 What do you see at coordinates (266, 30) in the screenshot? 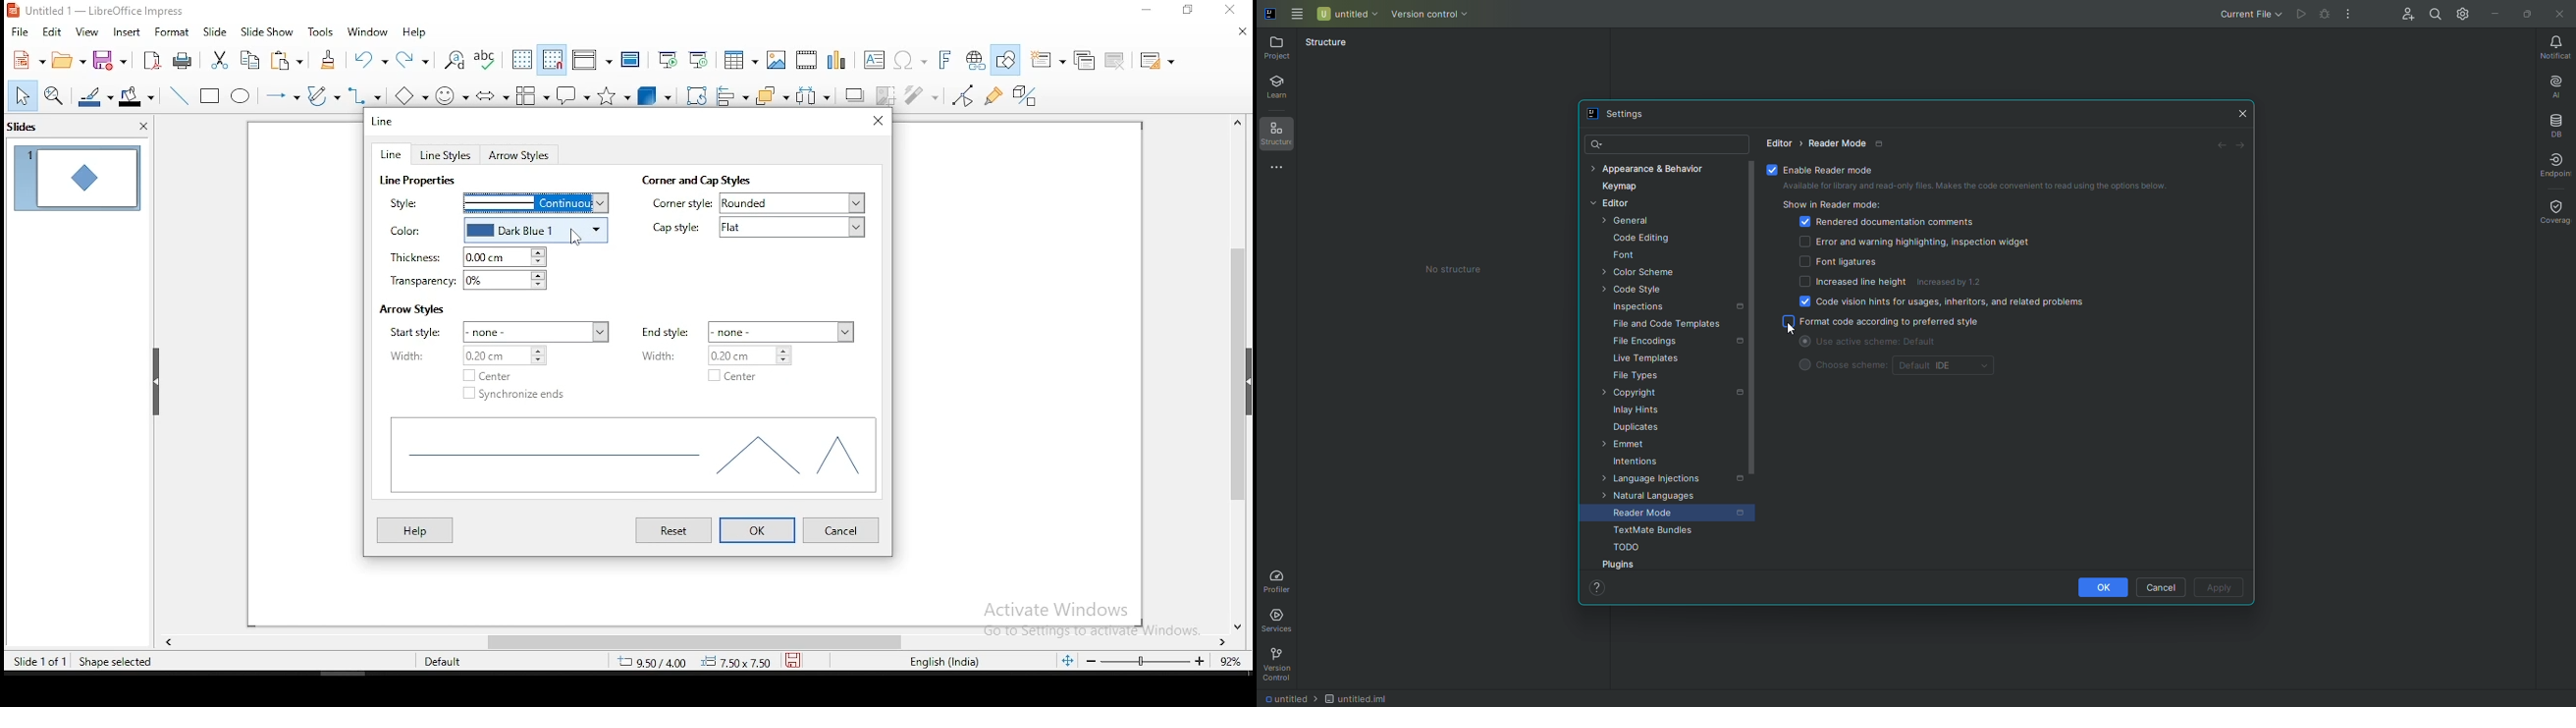
I see `slide show` at bounding box center [266, 30].